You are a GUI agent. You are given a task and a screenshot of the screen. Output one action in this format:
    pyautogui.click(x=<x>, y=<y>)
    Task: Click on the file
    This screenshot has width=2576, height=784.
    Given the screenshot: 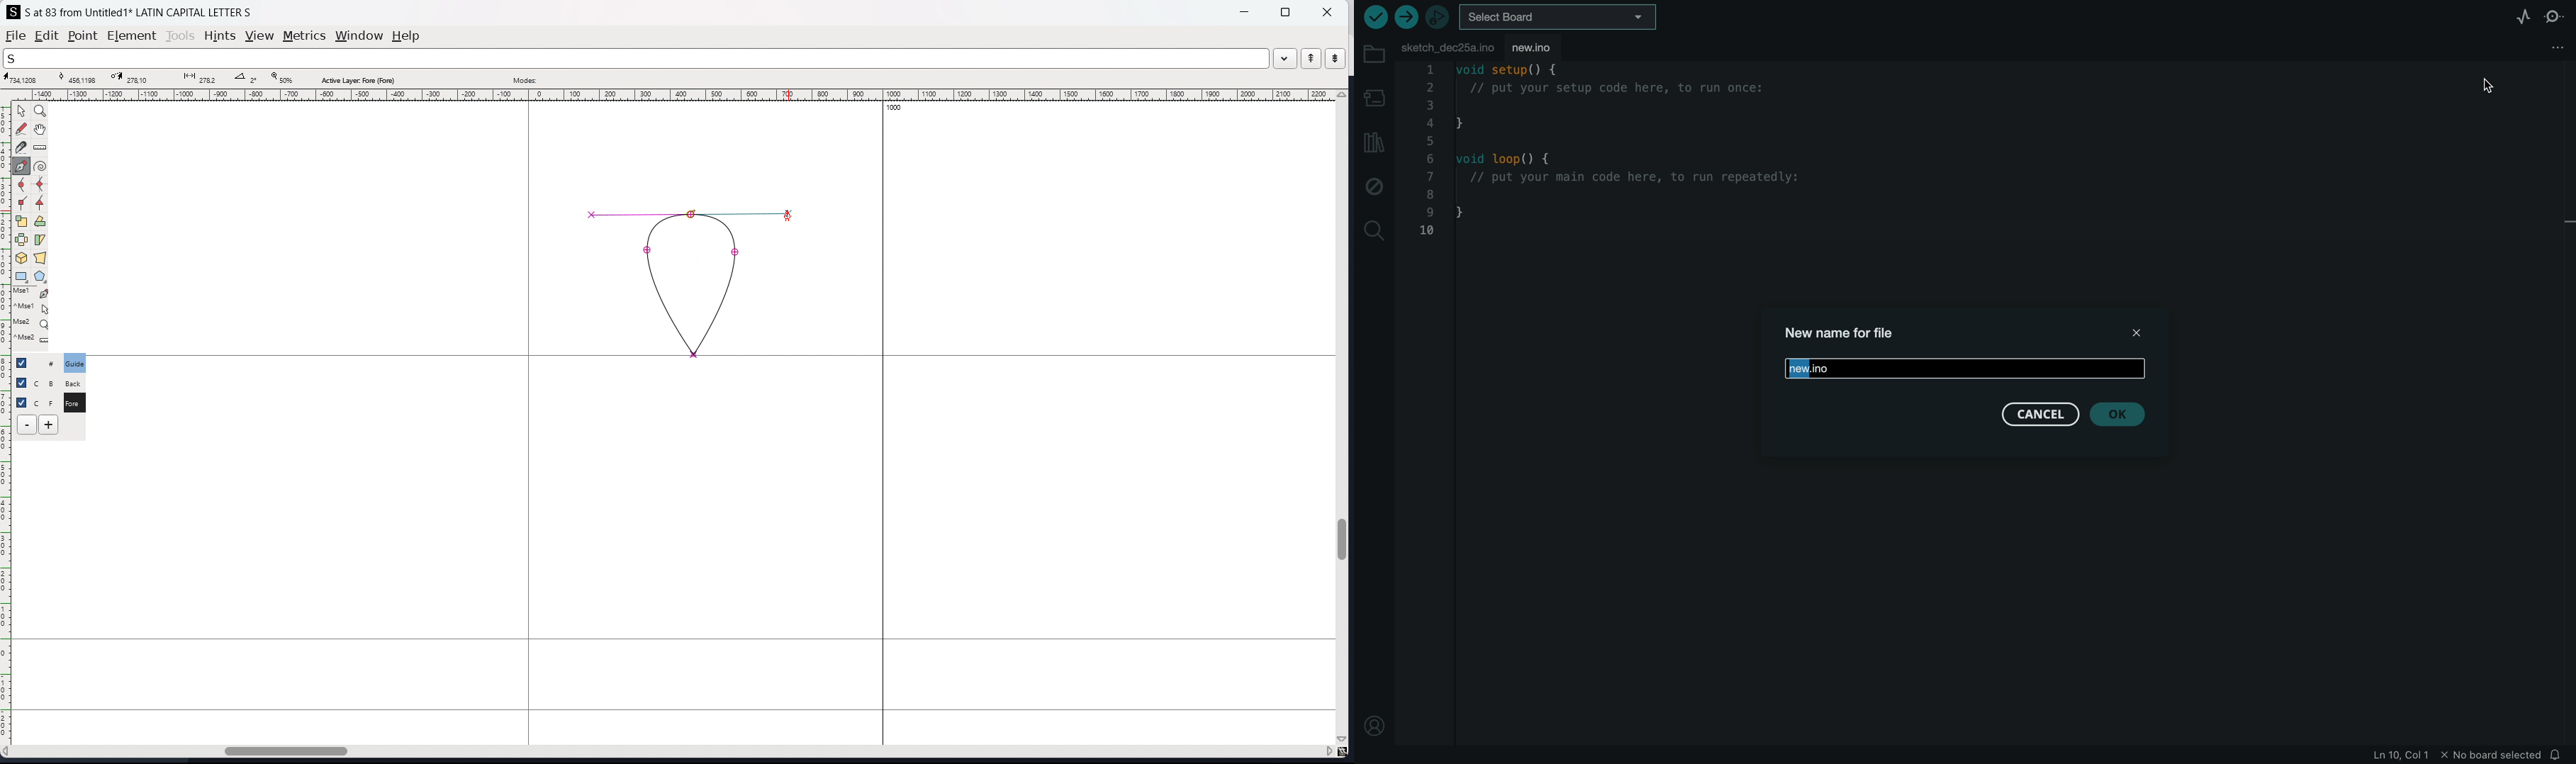 What is the action you would take?
    pyautogui.click(x=16, y=35)
    